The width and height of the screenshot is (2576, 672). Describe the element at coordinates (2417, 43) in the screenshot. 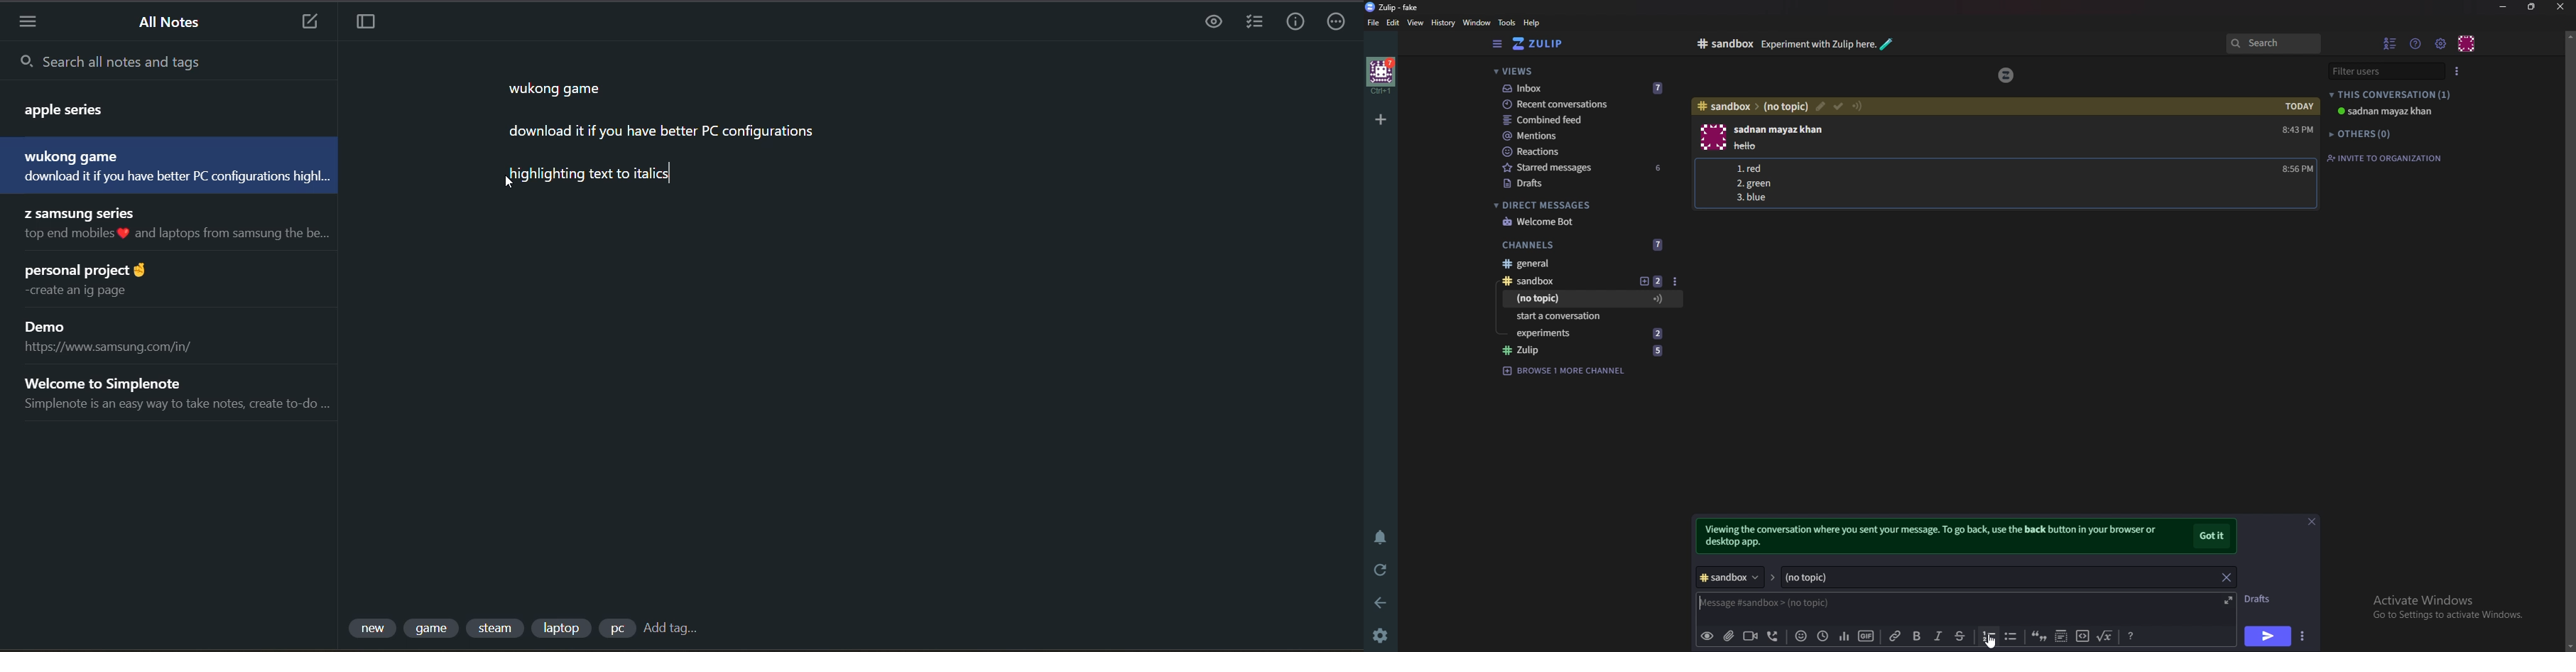

I see `Help menu` at that location.